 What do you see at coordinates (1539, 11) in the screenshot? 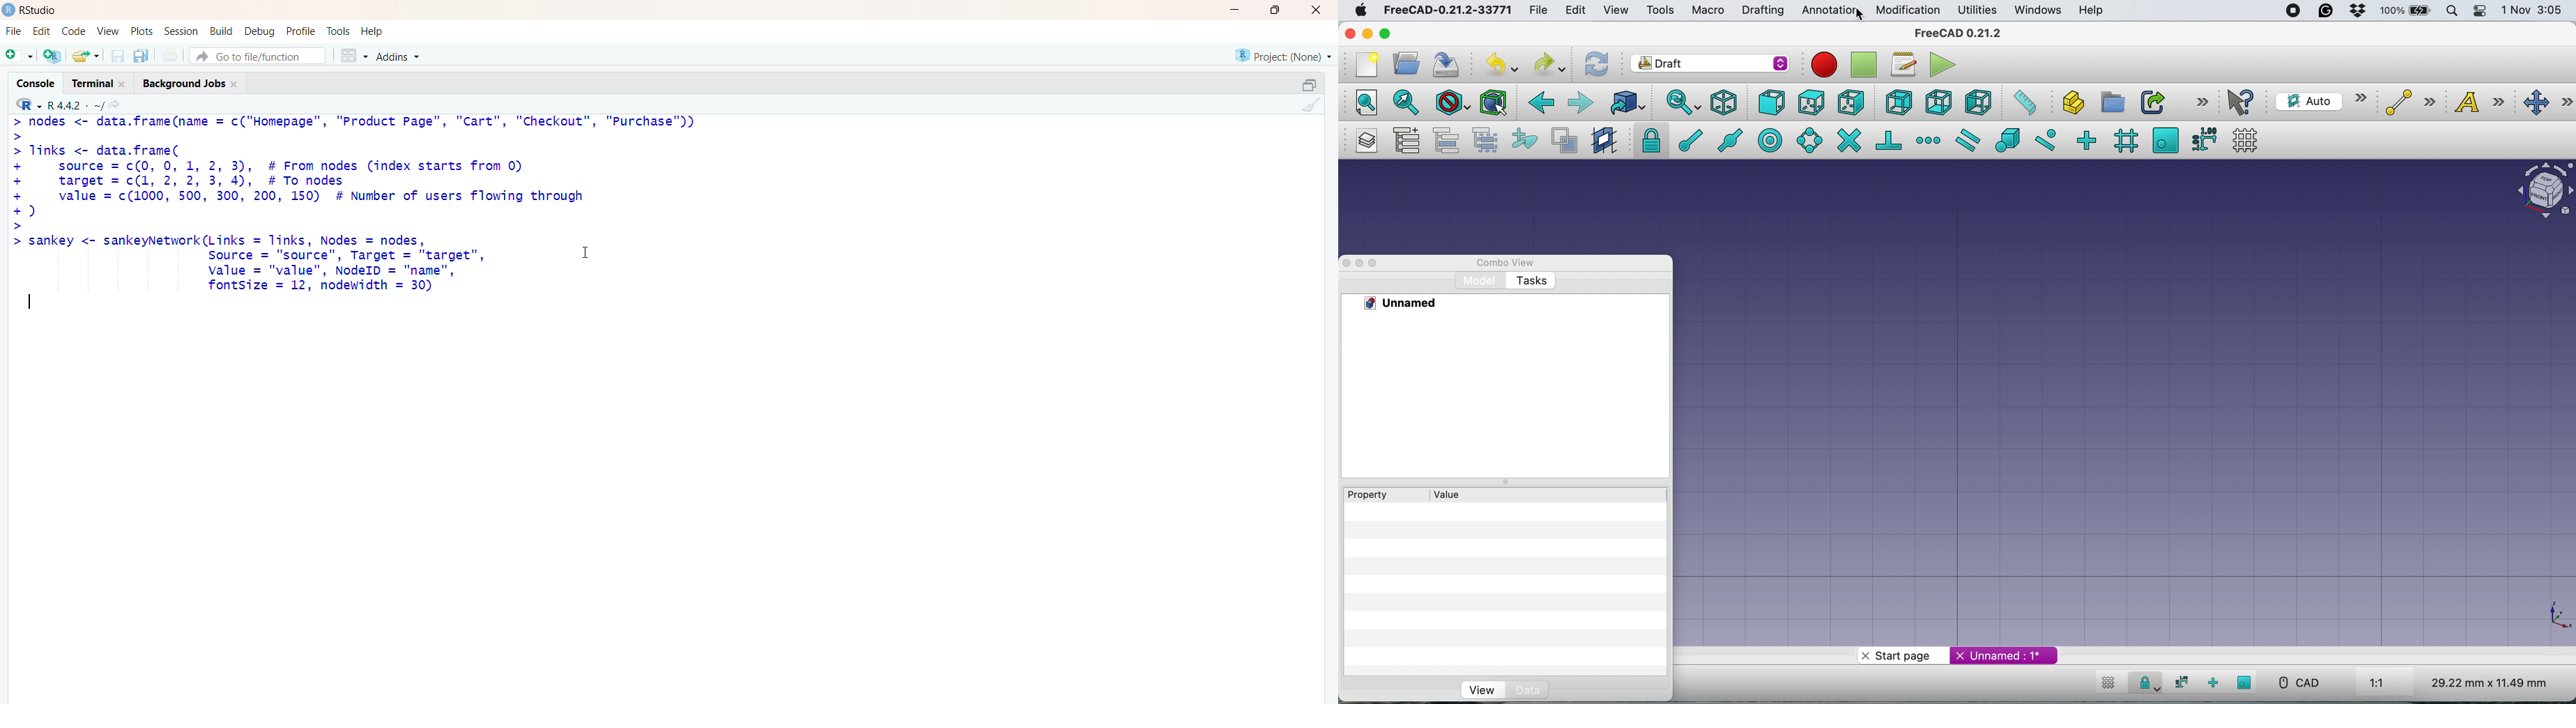
I see `file` at bounding box center [1539, 11].